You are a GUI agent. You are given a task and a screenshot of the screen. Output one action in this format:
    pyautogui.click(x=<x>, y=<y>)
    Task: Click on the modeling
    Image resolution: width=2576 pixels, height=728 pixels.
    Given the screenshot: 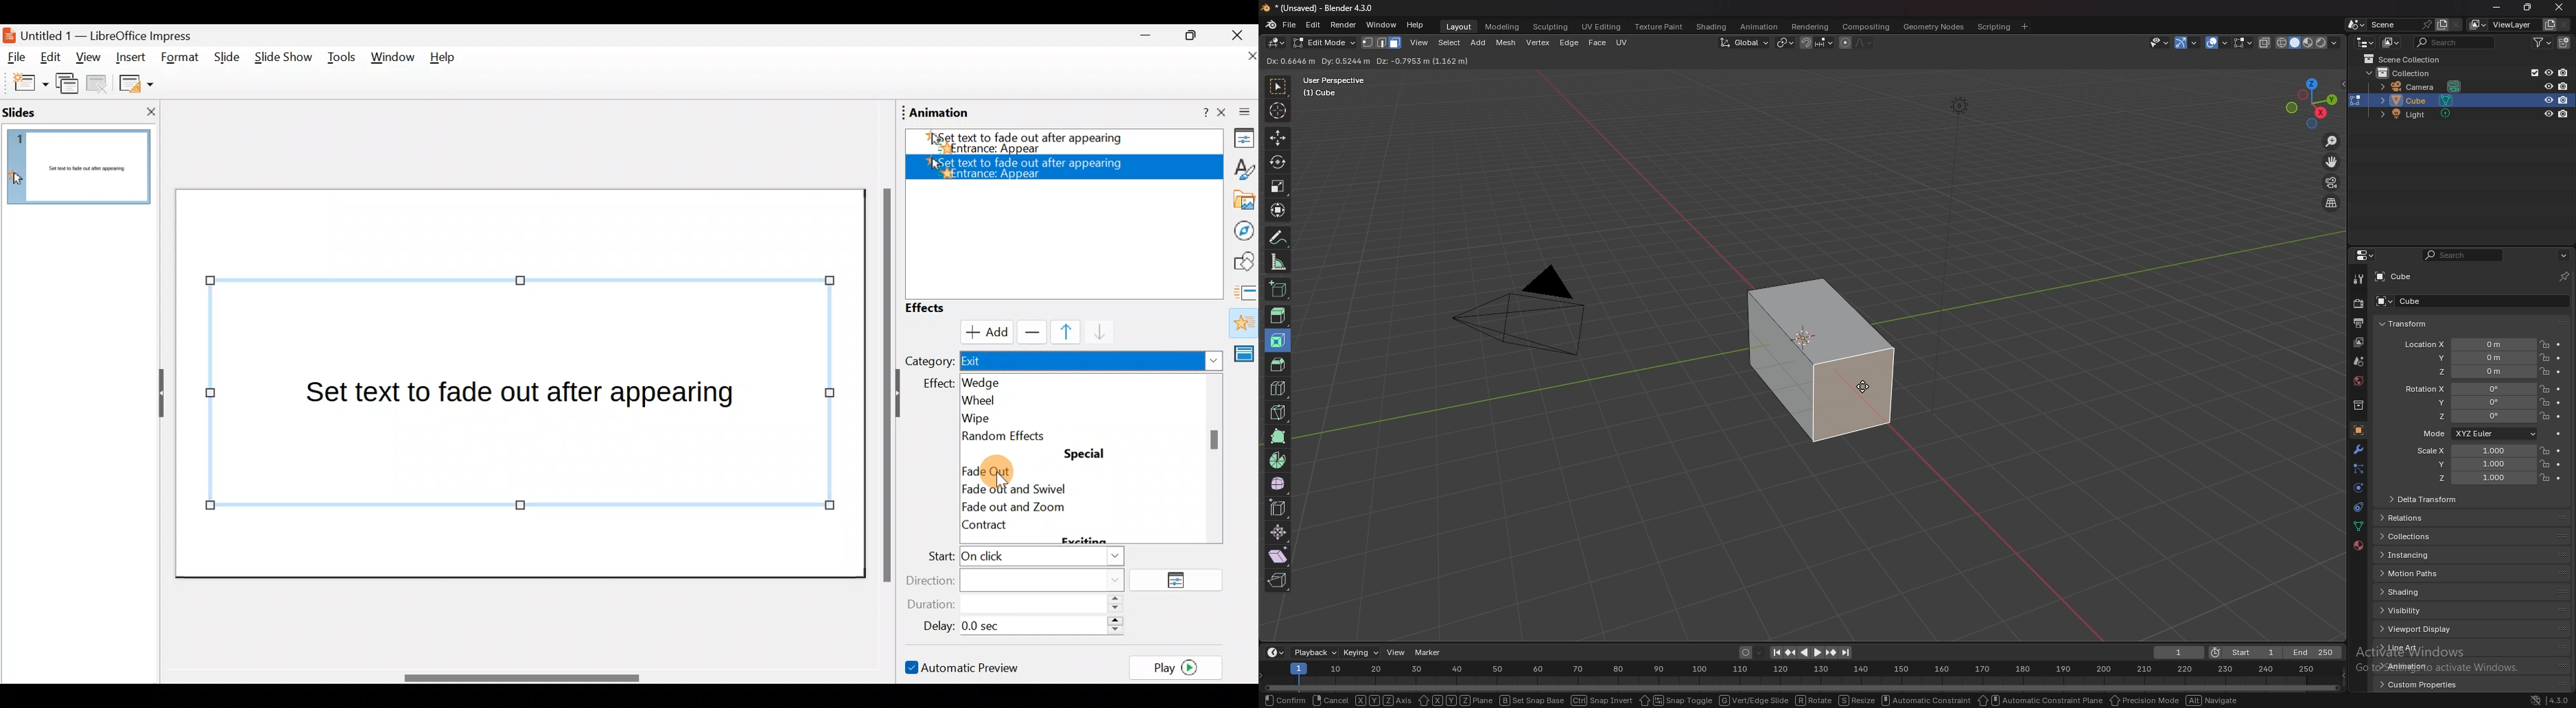 What is the action you would take?
    pyautogui.click(x=1503, y=27)
    